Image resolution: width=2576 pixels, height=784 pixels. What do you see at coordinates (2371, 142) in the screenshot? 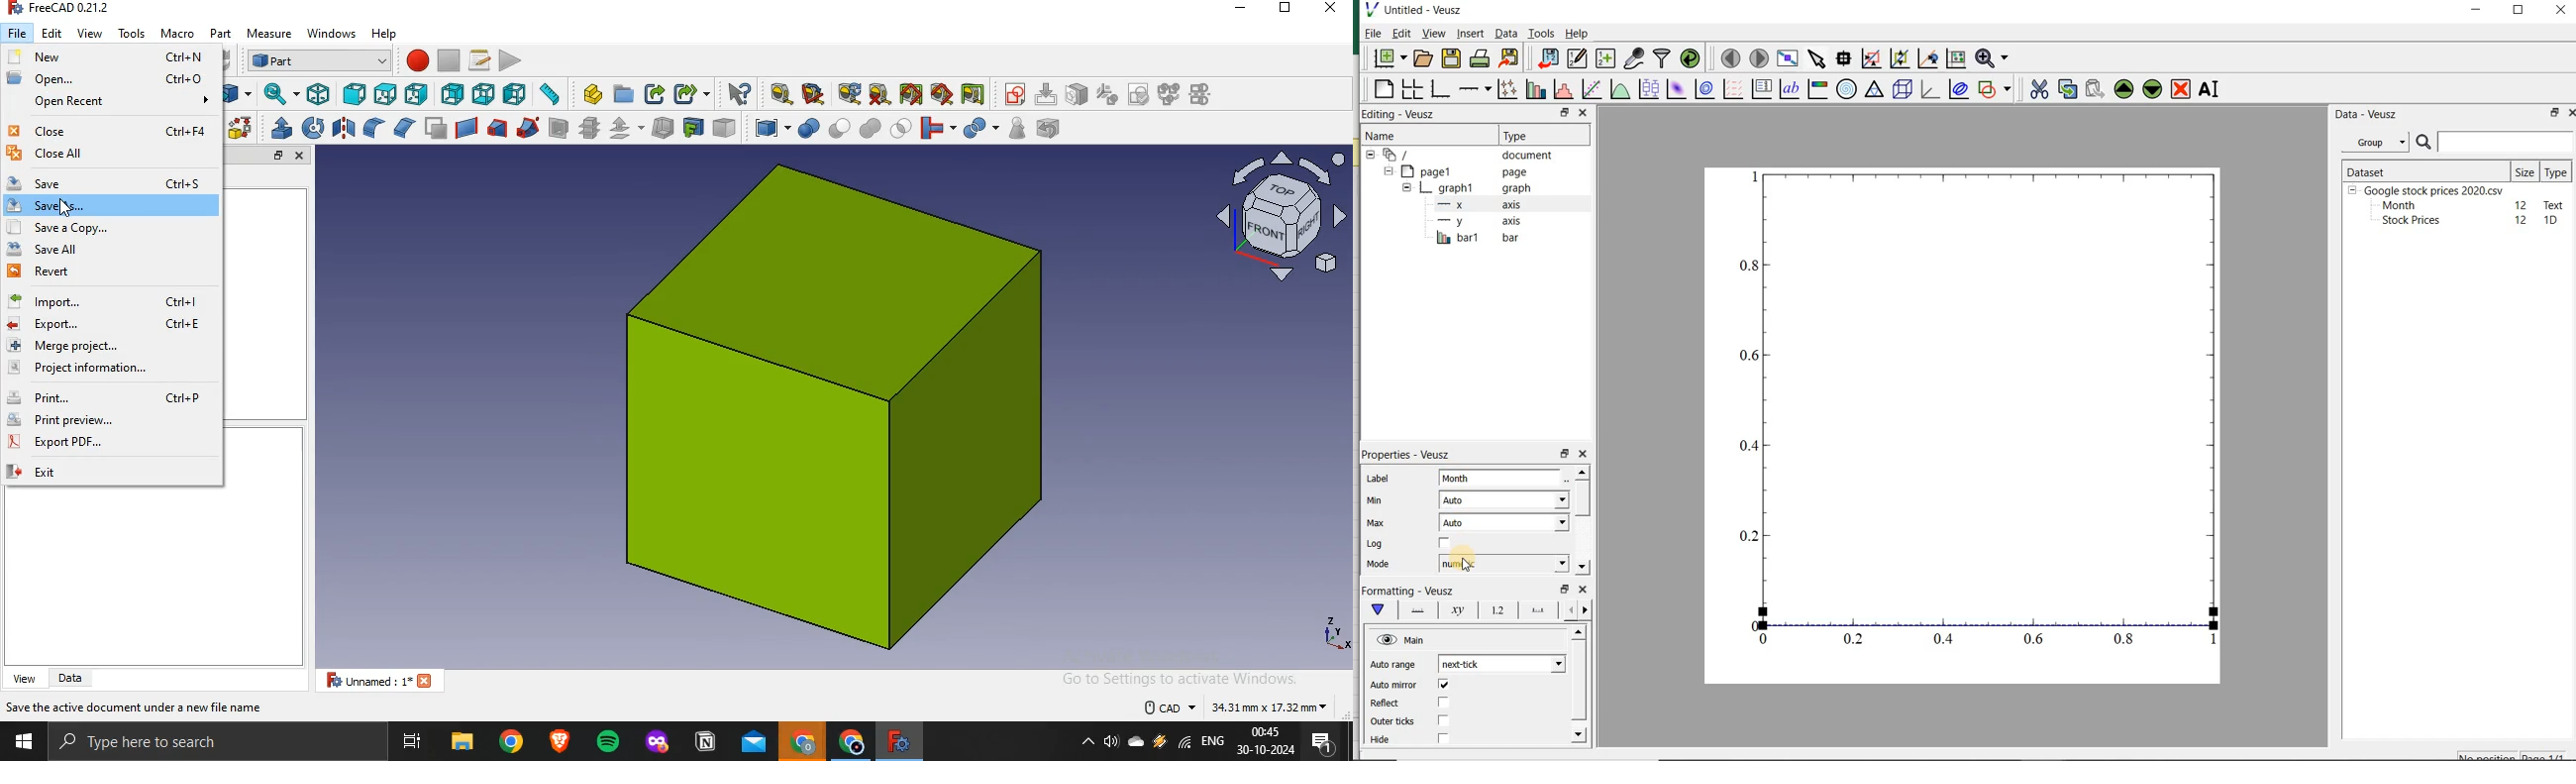
I see `Group datasets with property given` at bounding box center [2371, 142].